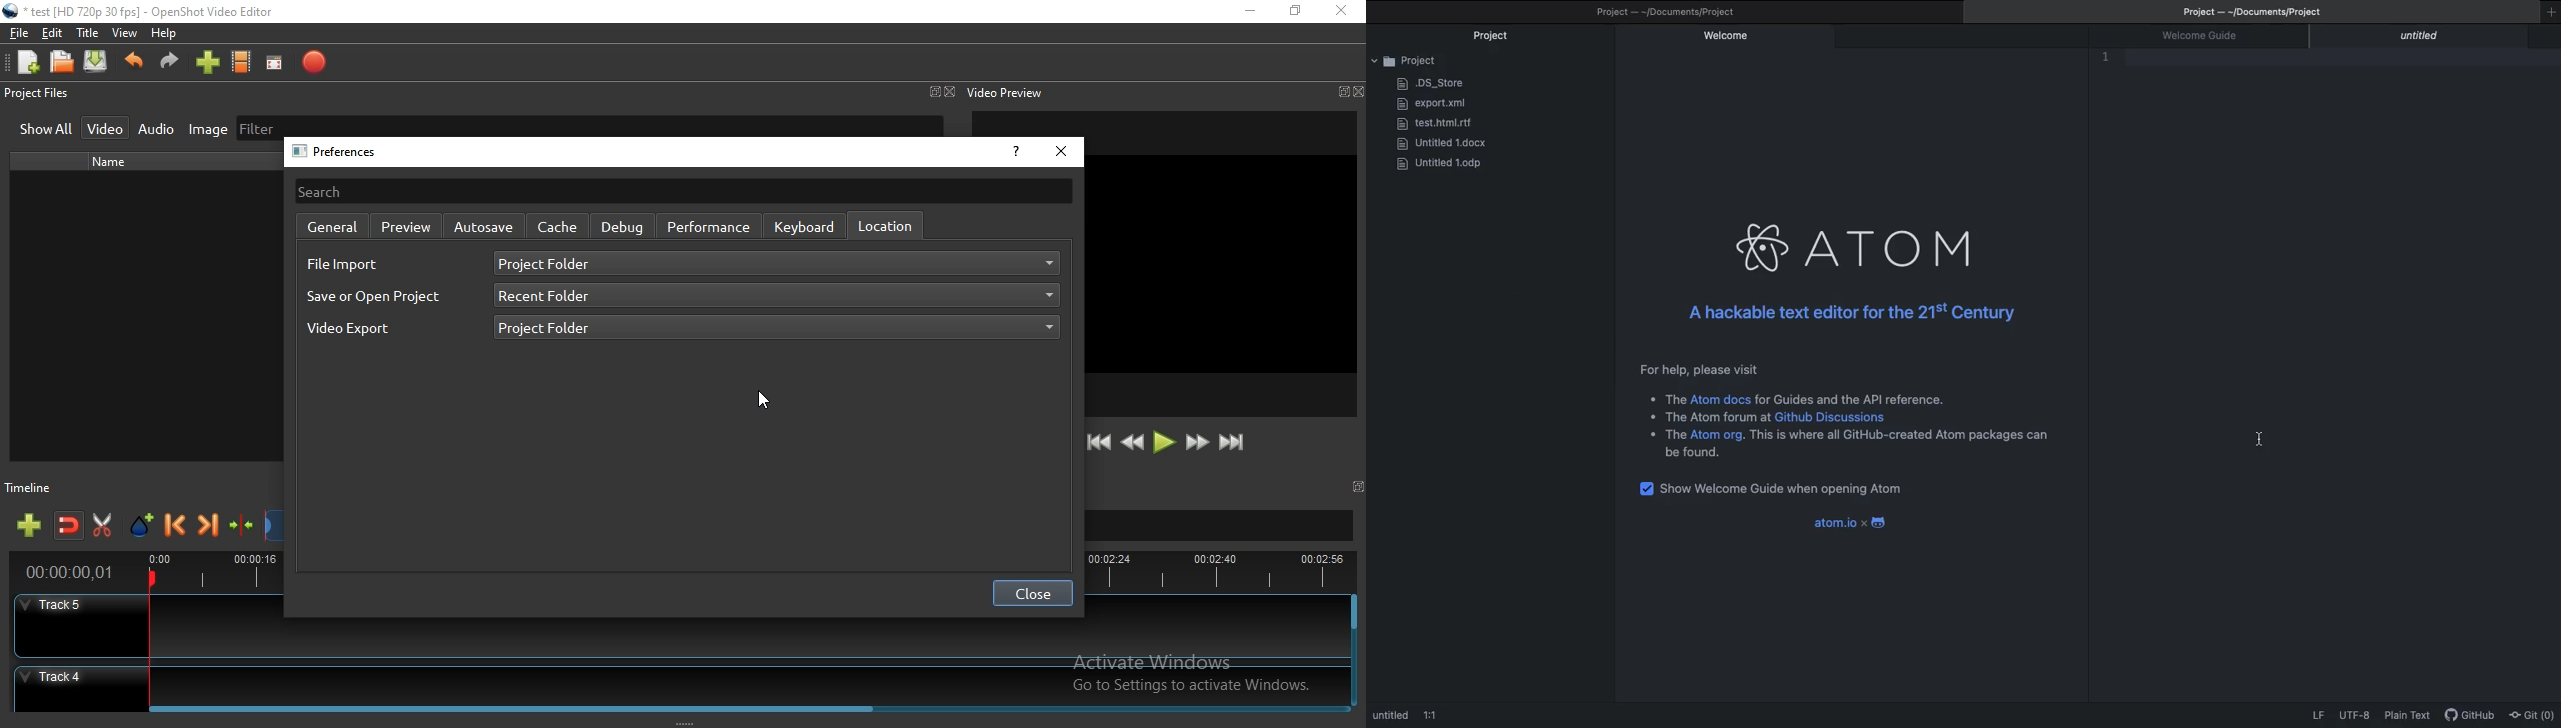 The image size is (2576, 728). I want to click on Next marker, so click(209, 528).